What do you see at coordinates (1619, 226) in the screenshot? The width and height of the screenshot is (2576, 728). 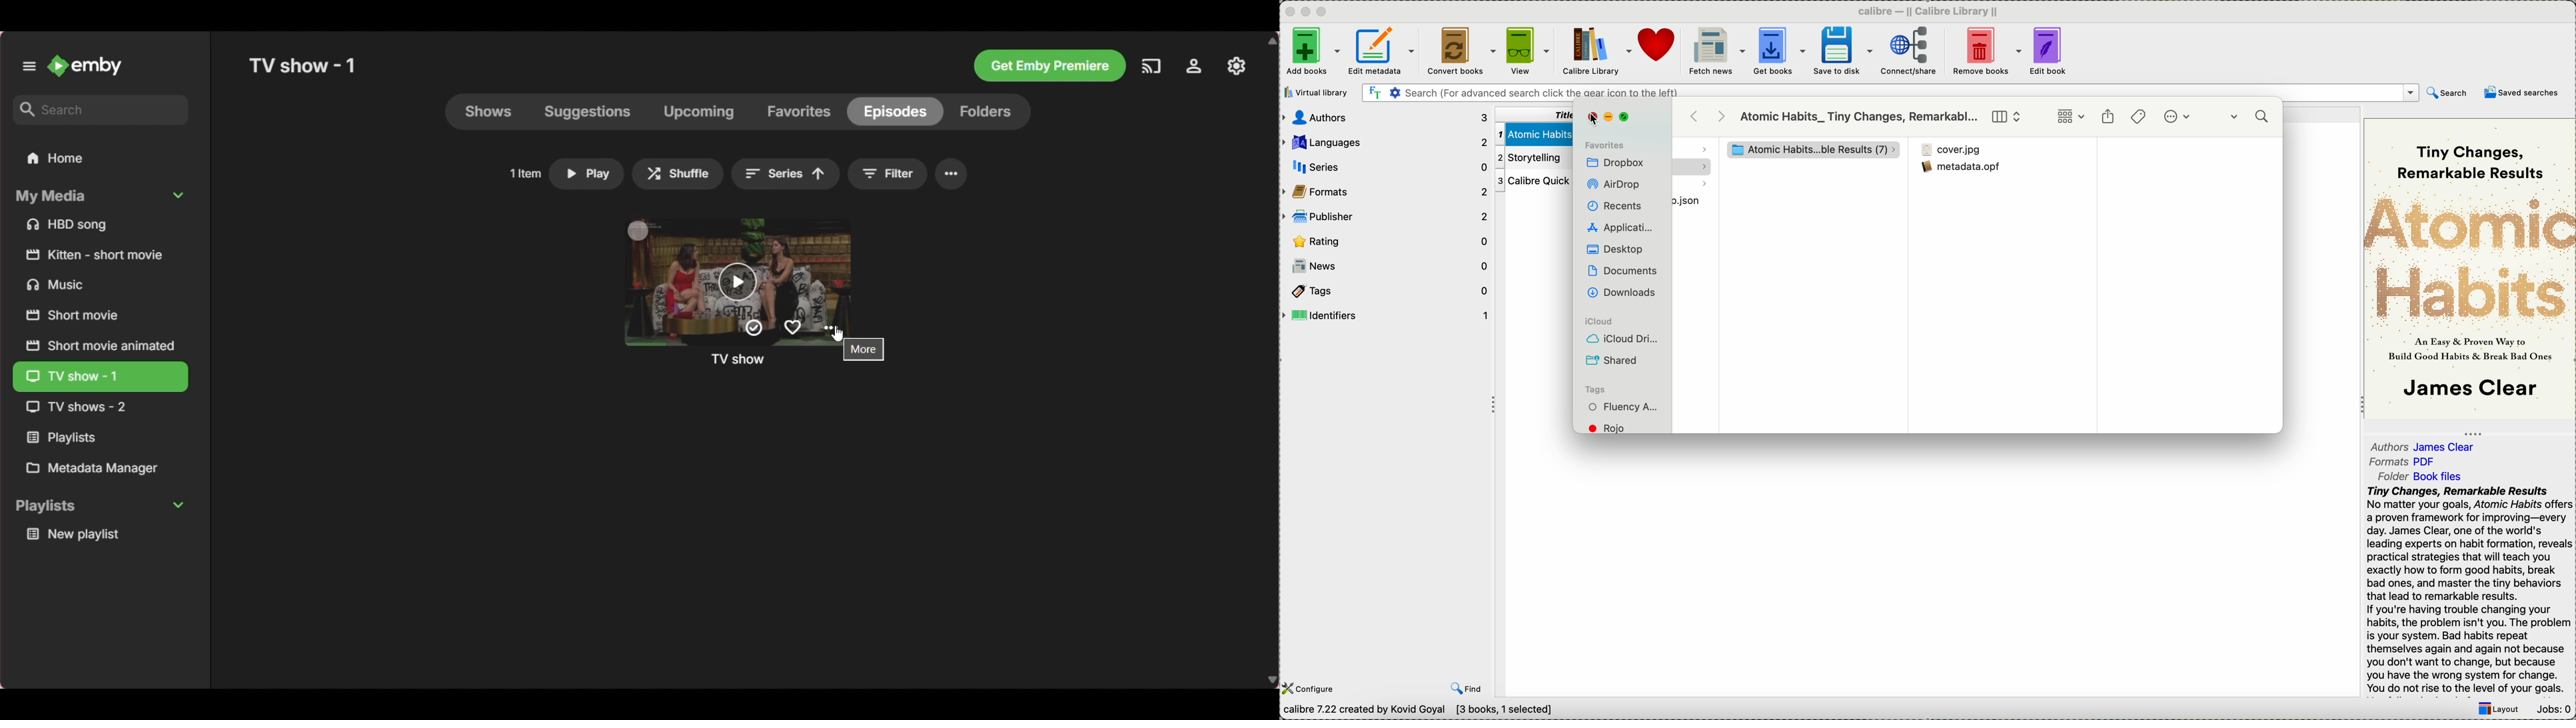 I see `Applications` at bounding box center [1619, 226].